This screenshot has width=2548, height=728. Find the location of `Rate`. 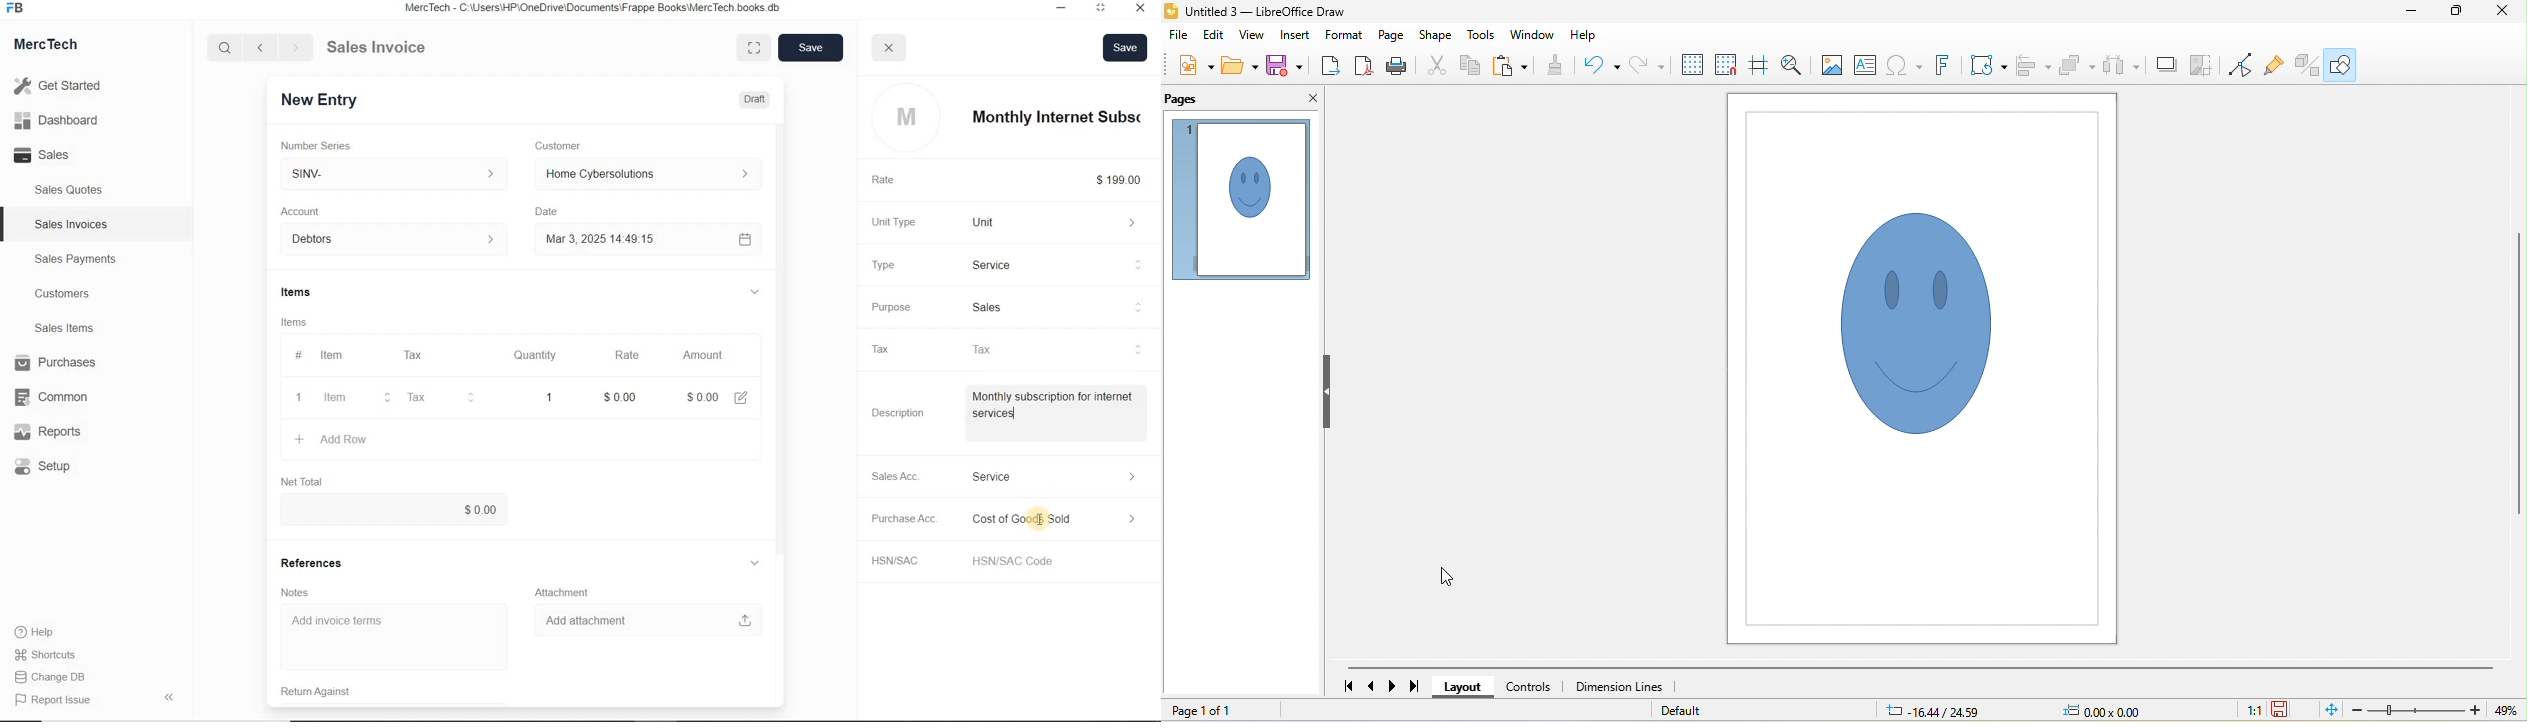

Rate is located at coordinates (627, 355).